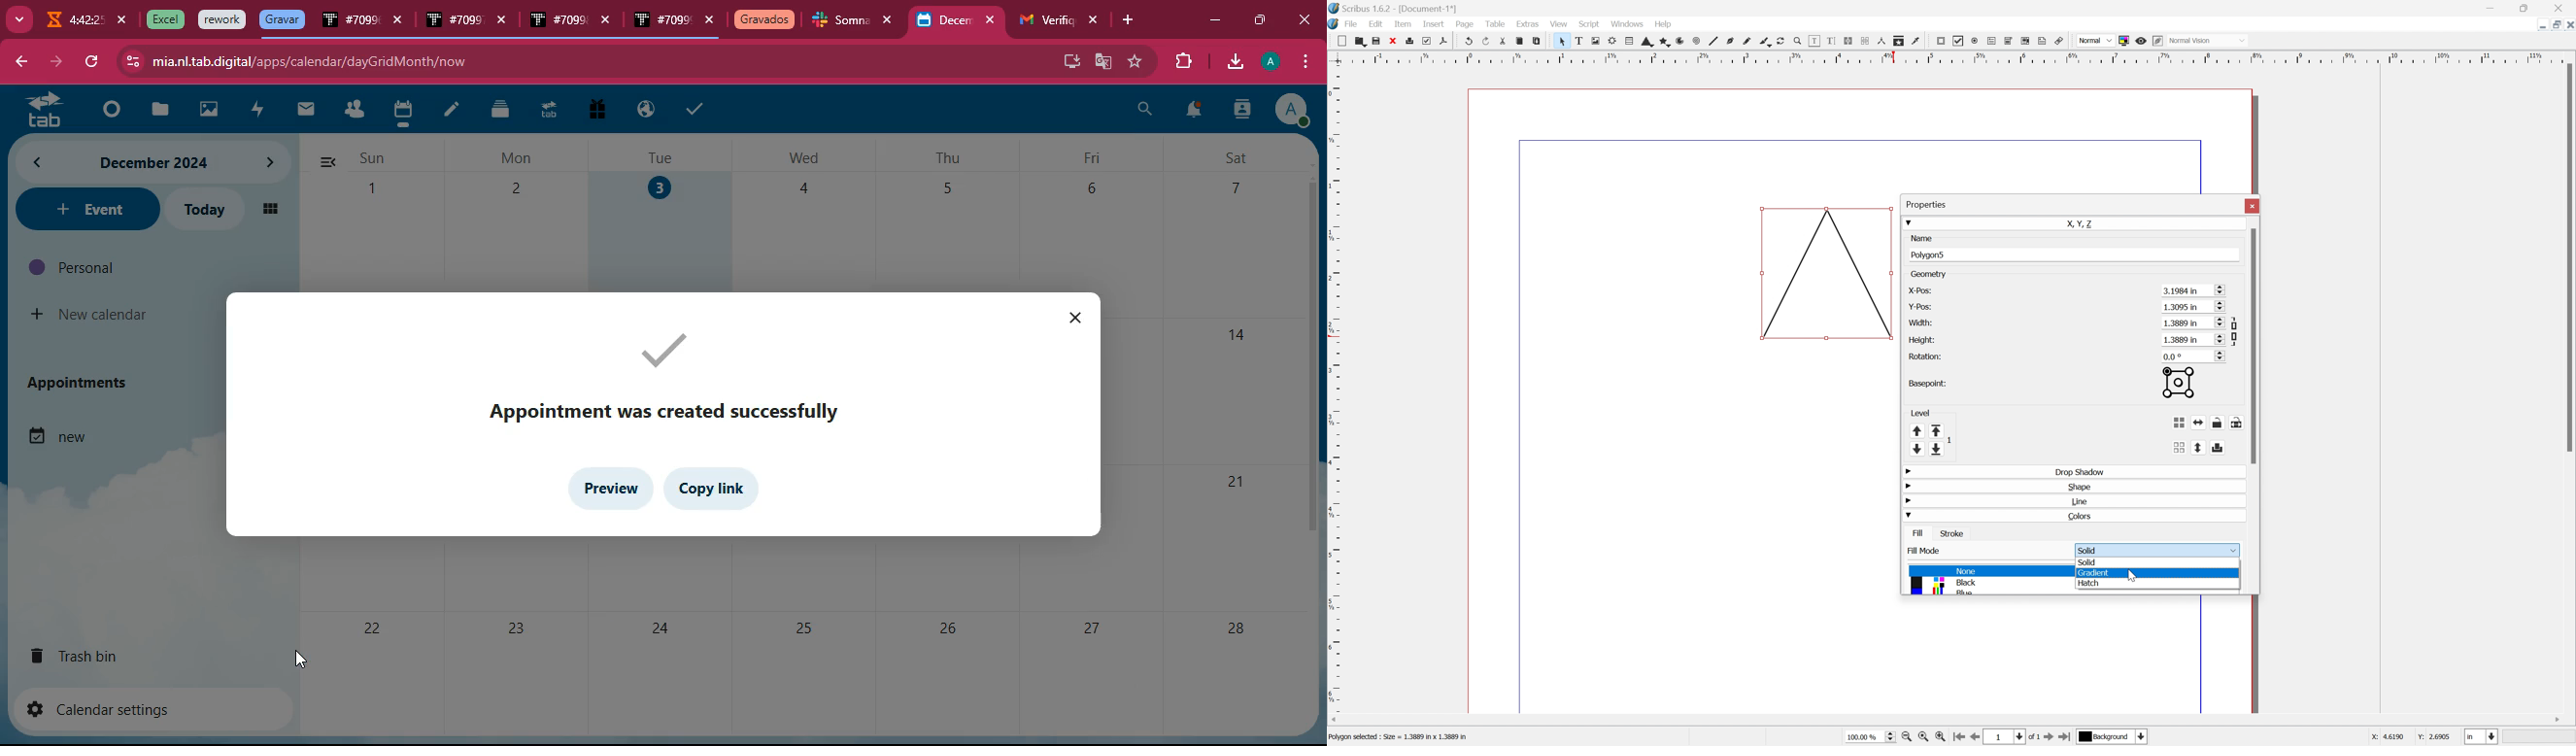 This screenshot has height=756, width=2576. I want to click on Level, so click(1920, 410).